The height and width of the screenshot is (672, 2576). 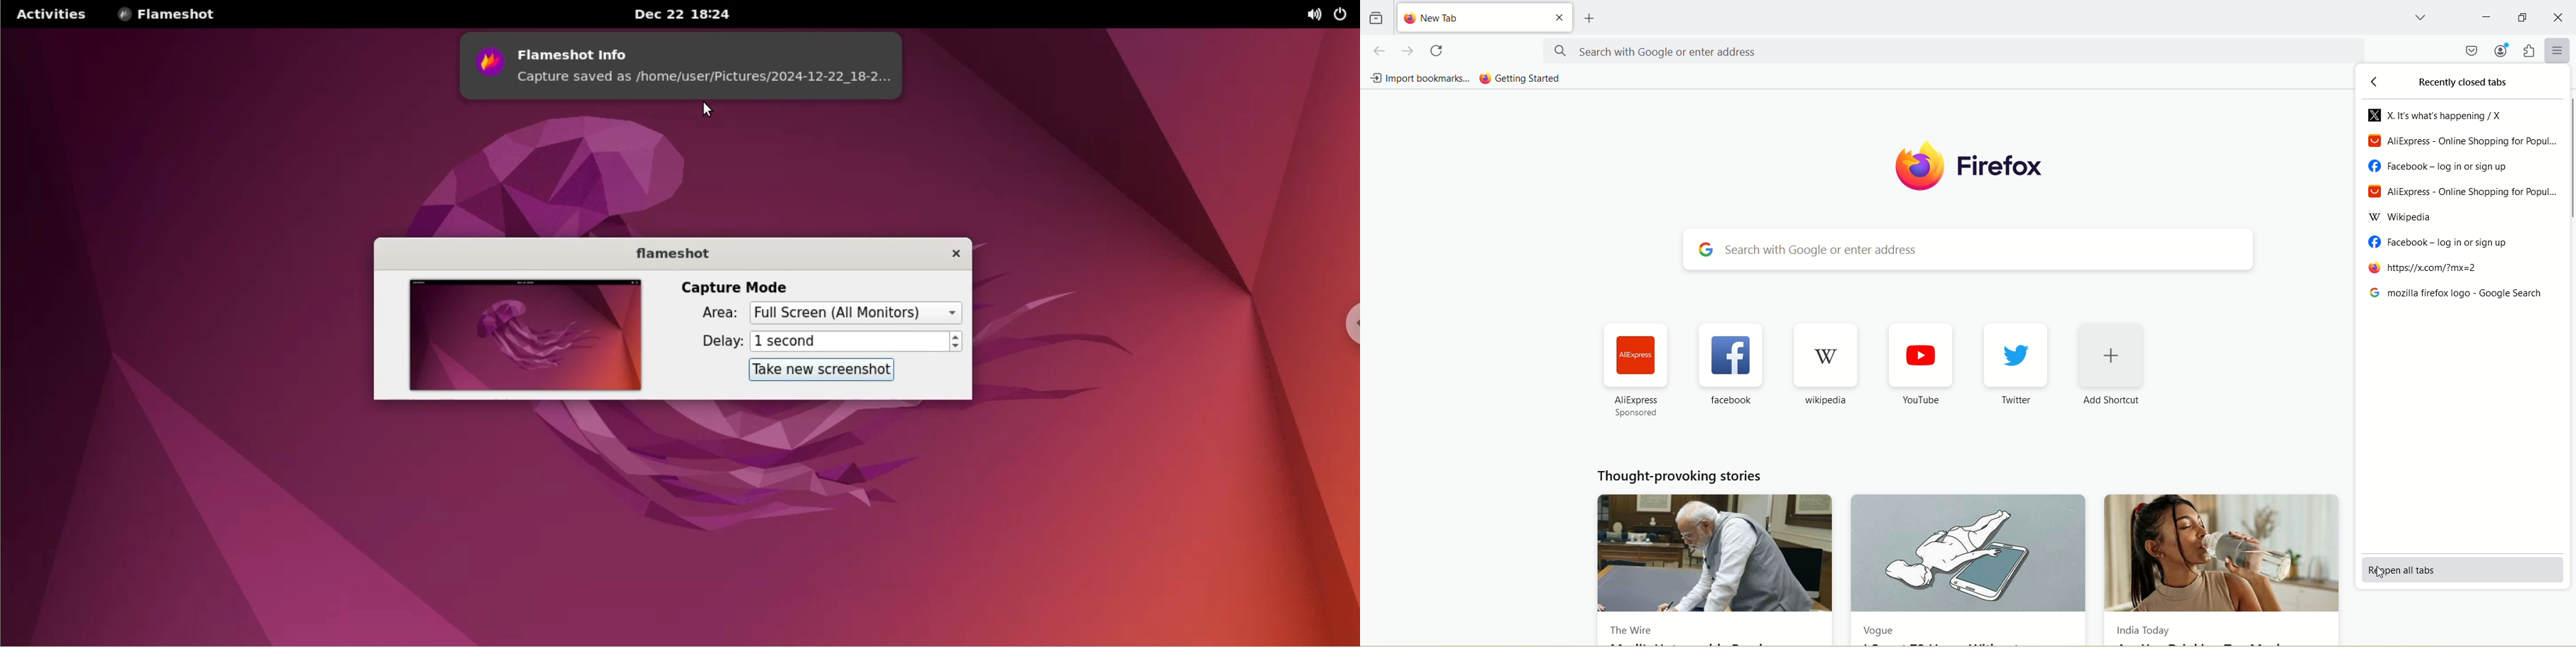 What do you see at coordinates (2465, 221) in the screenshot?
I see `Wikipedia` at bounding box center [2465, 221].